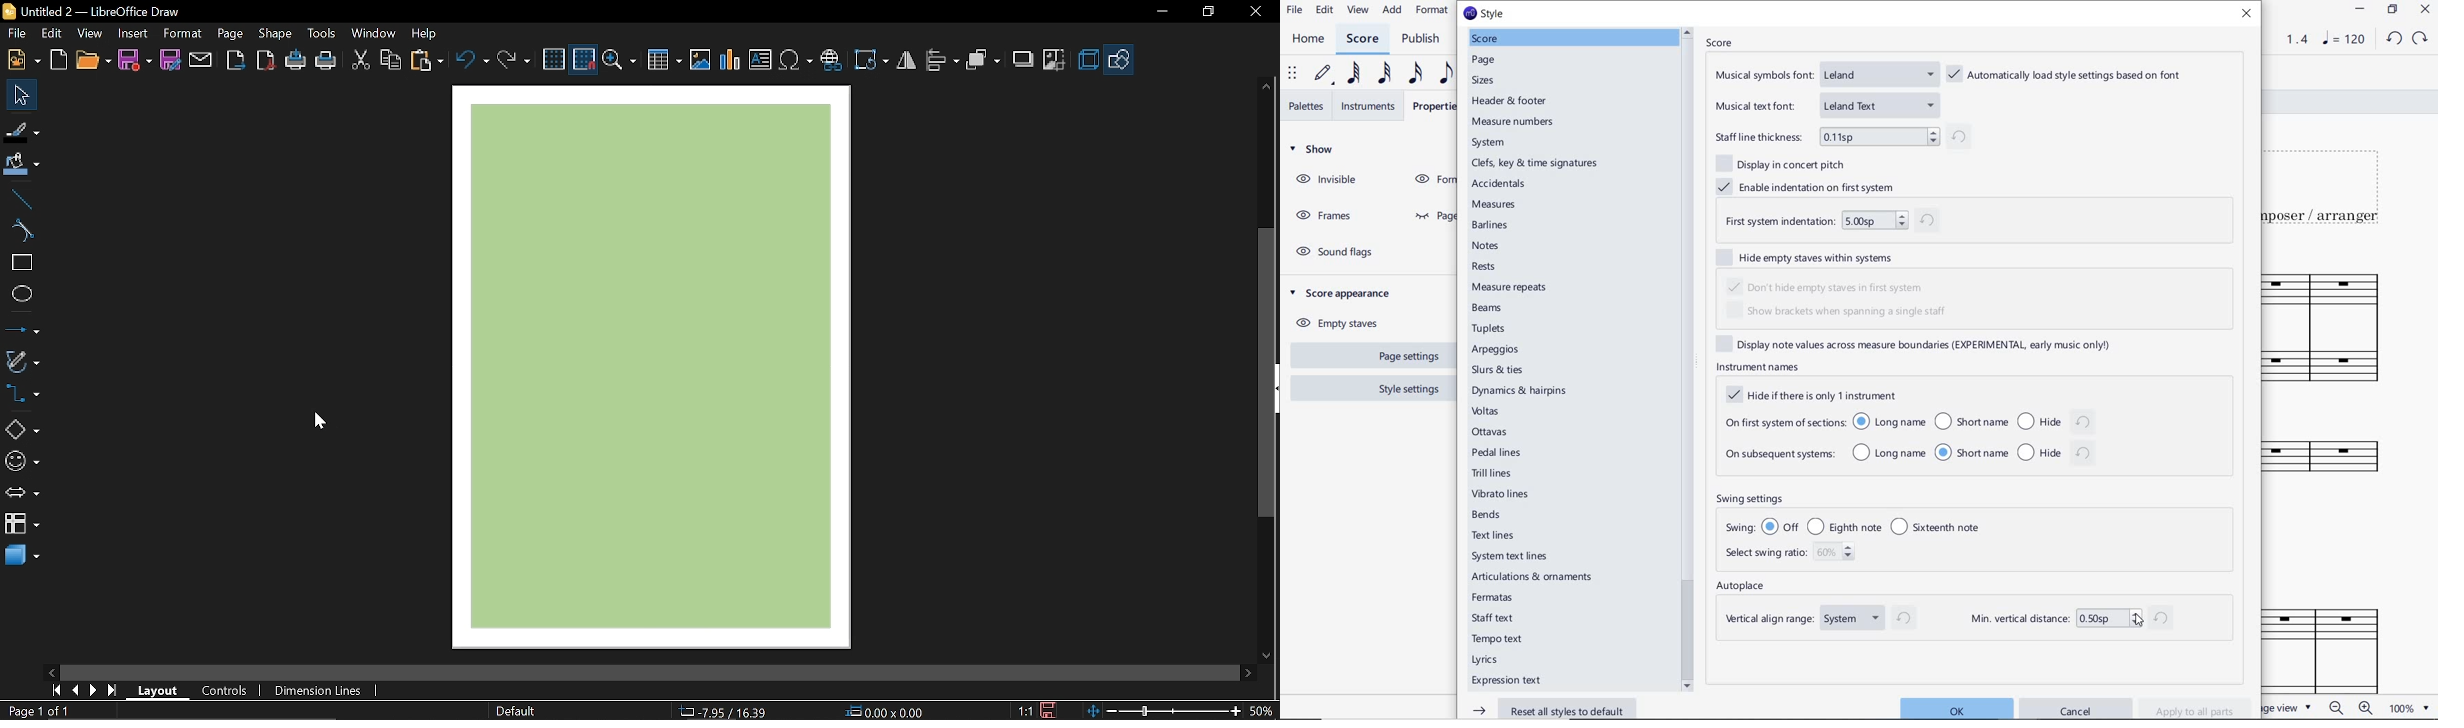  I want to click on Restore down, so click(1206, 14).